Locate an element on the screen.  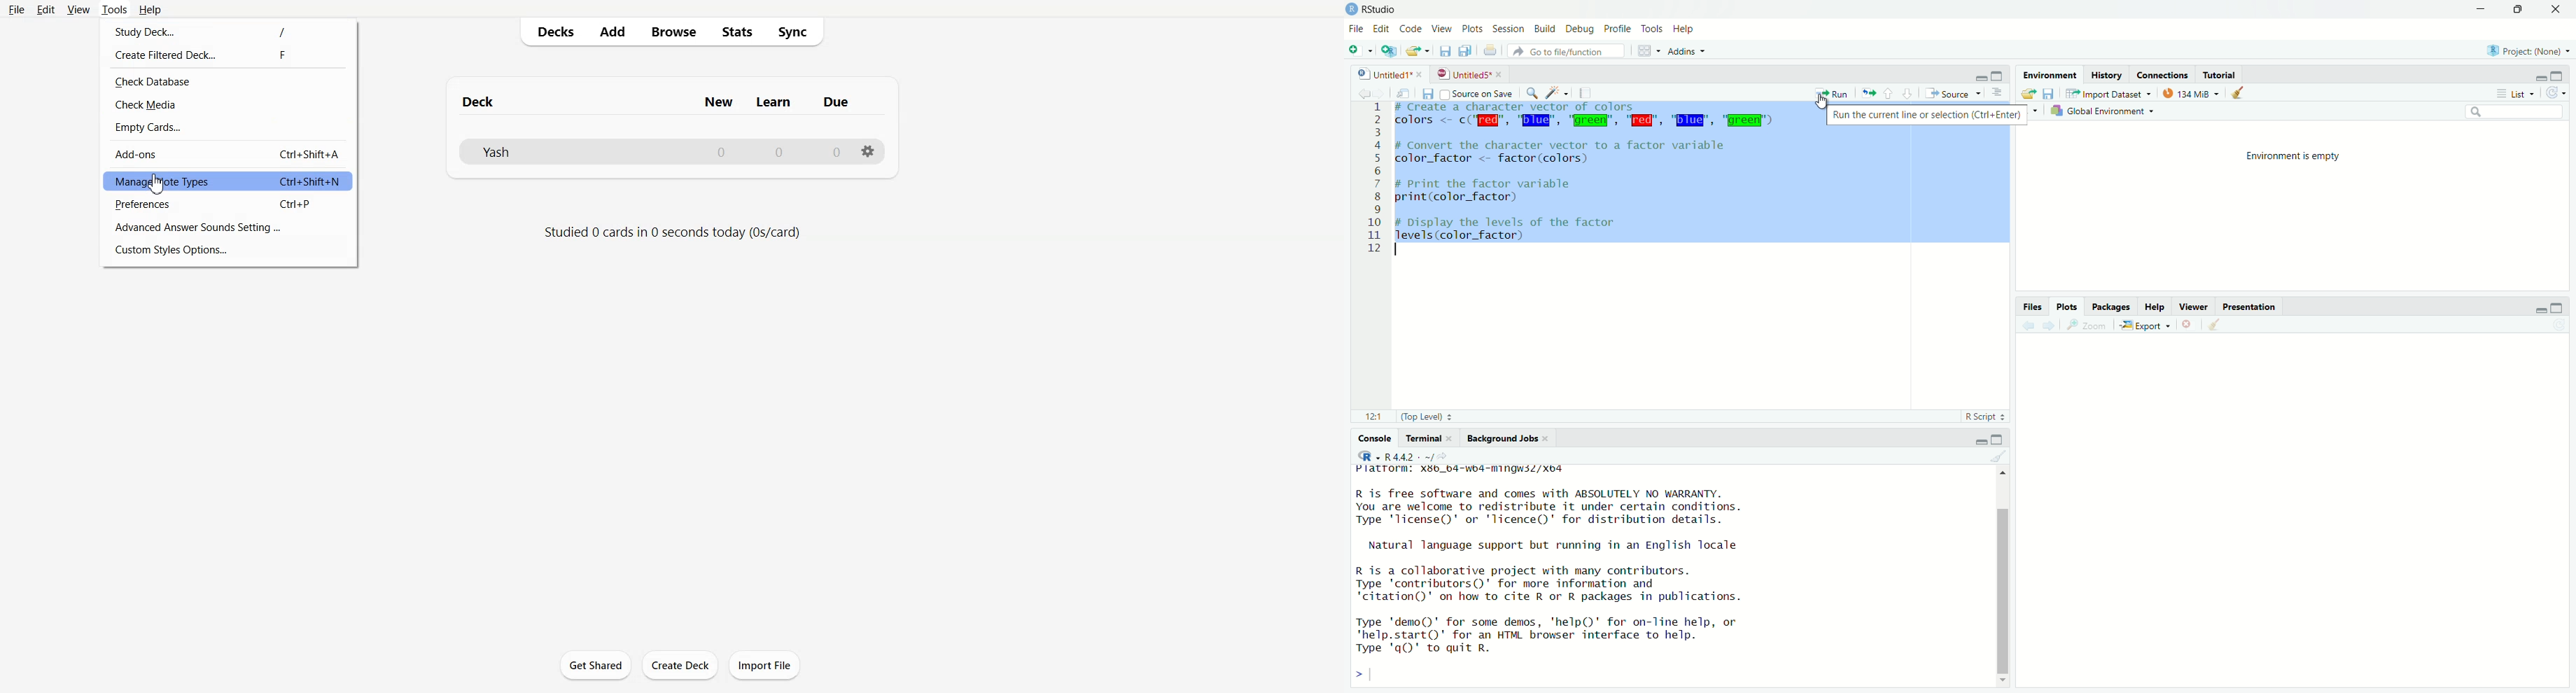
project: (none) is located at coordinates (2531, 51).